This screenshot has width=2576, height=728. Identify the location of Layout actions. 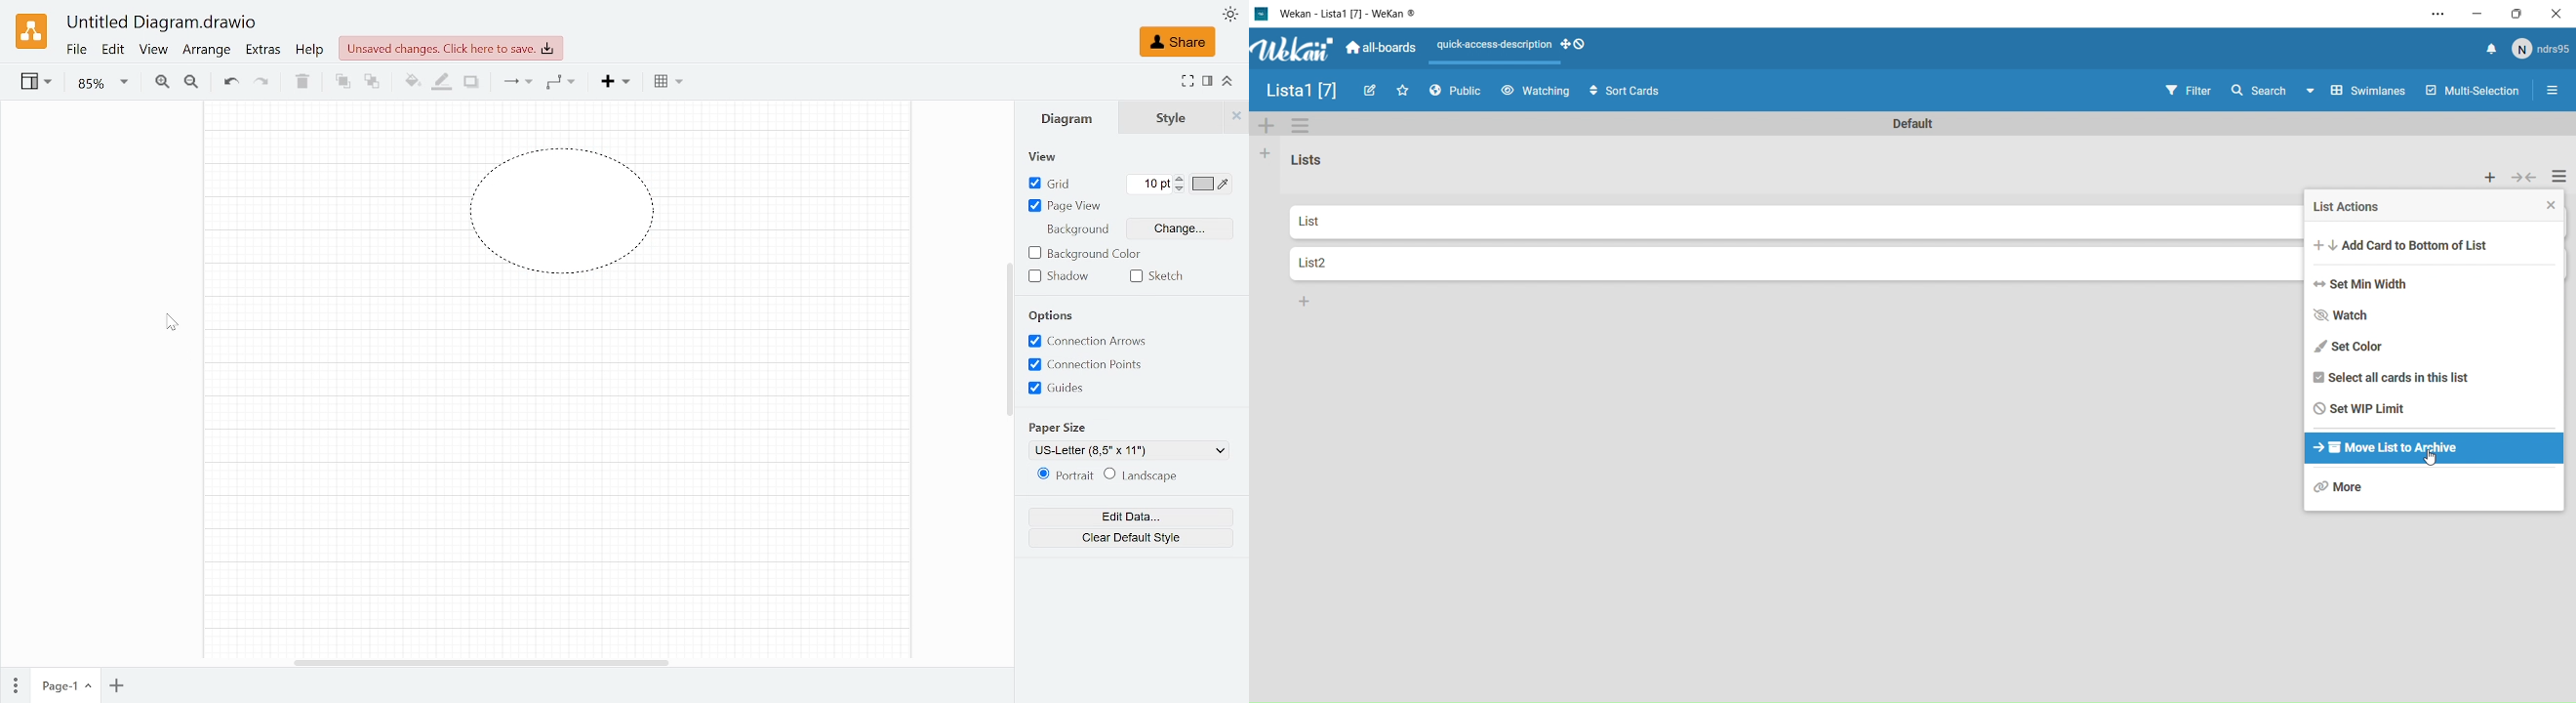
(1492, 46).